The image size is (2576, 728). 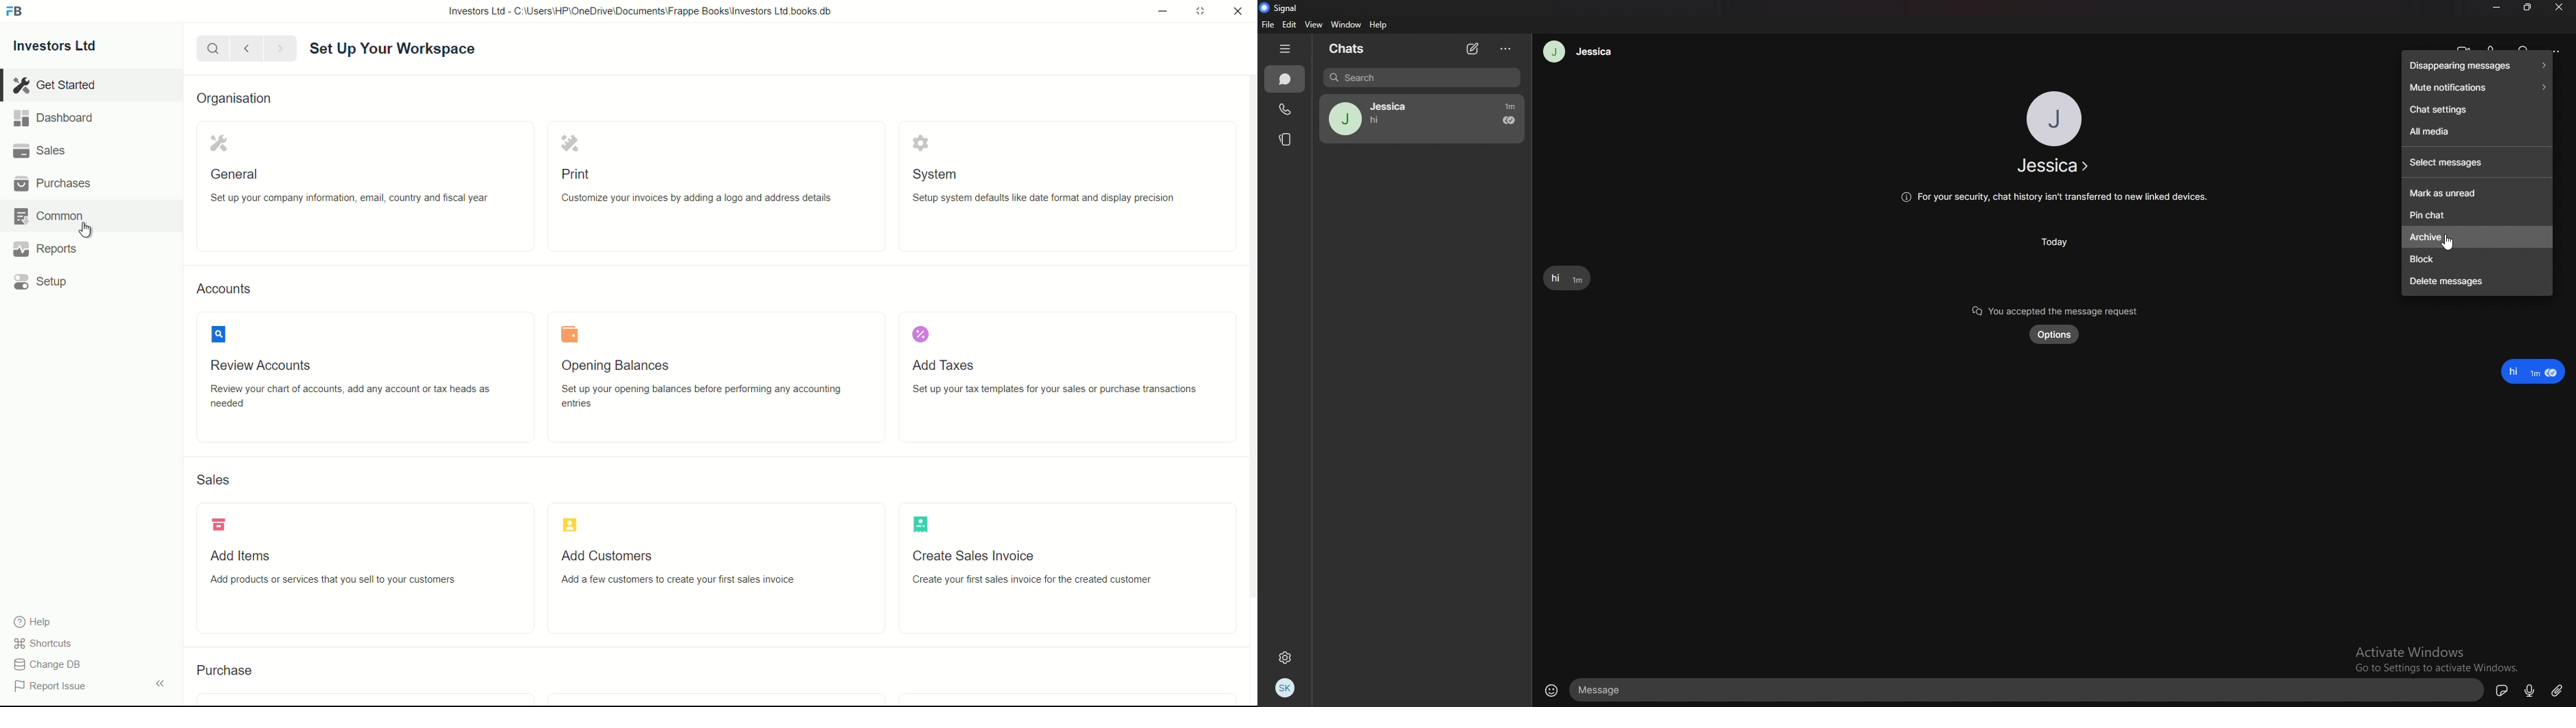 I want to click on books icon, so click(x=568, y=335).